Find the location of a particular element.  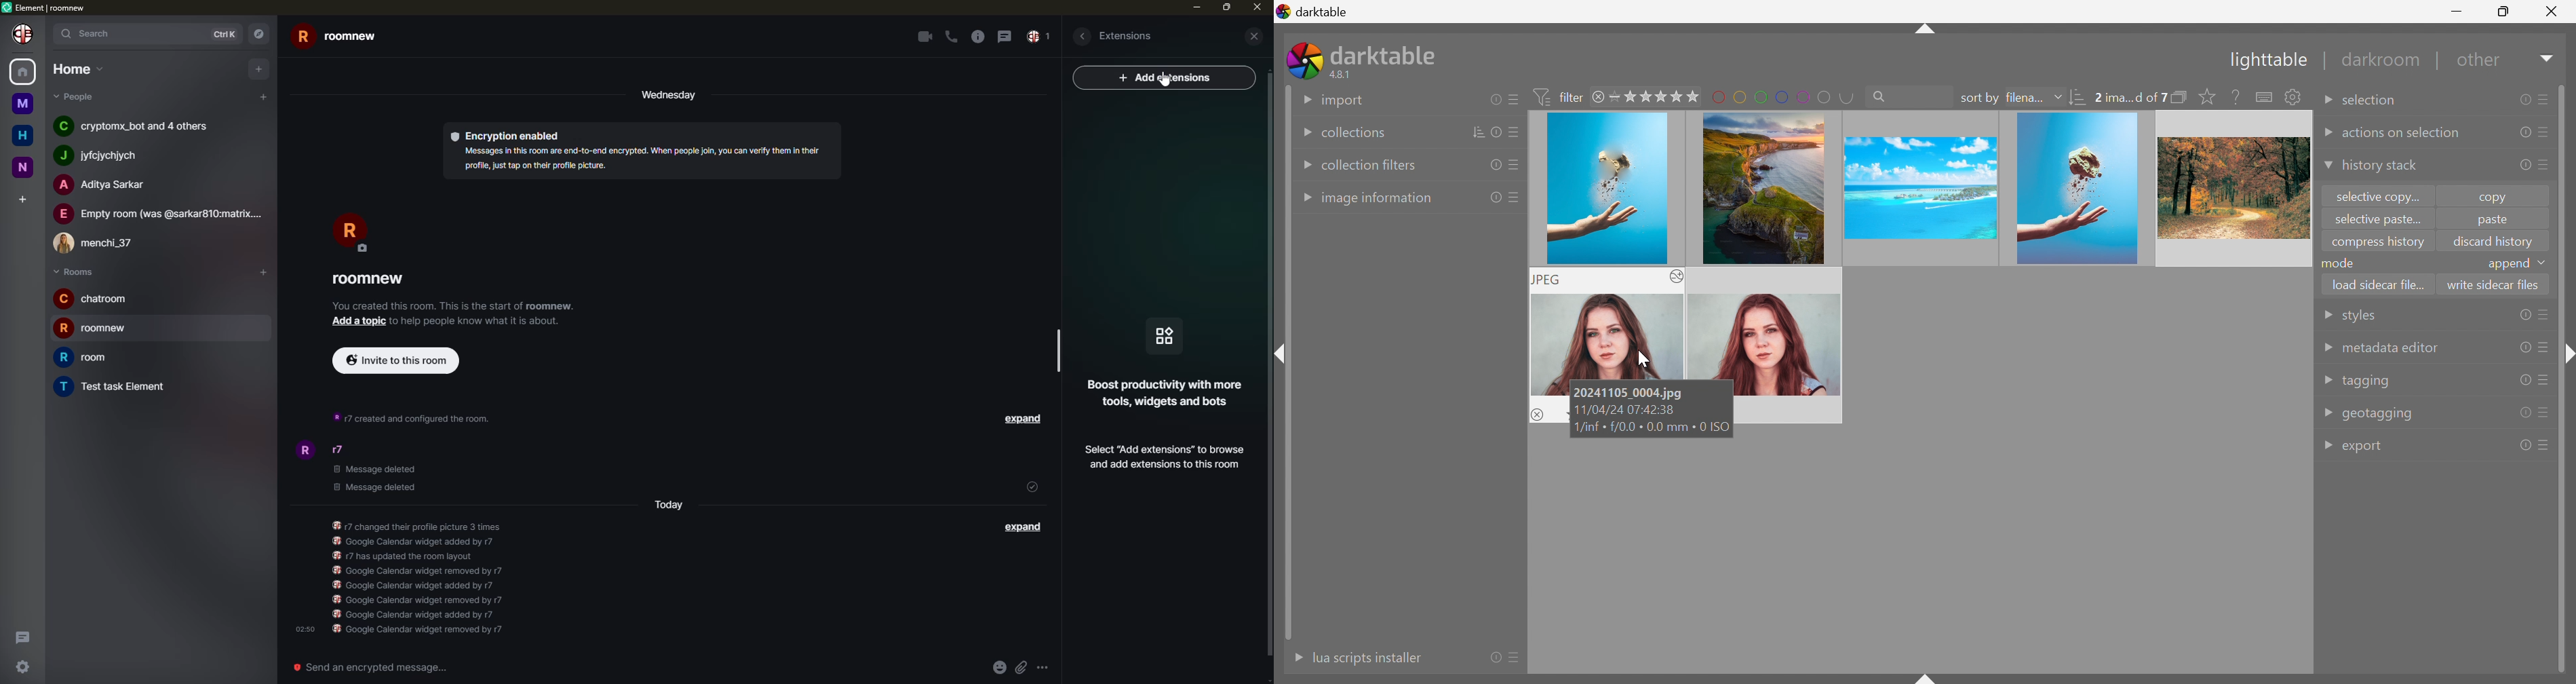

add is located at coordinates (356, 321).